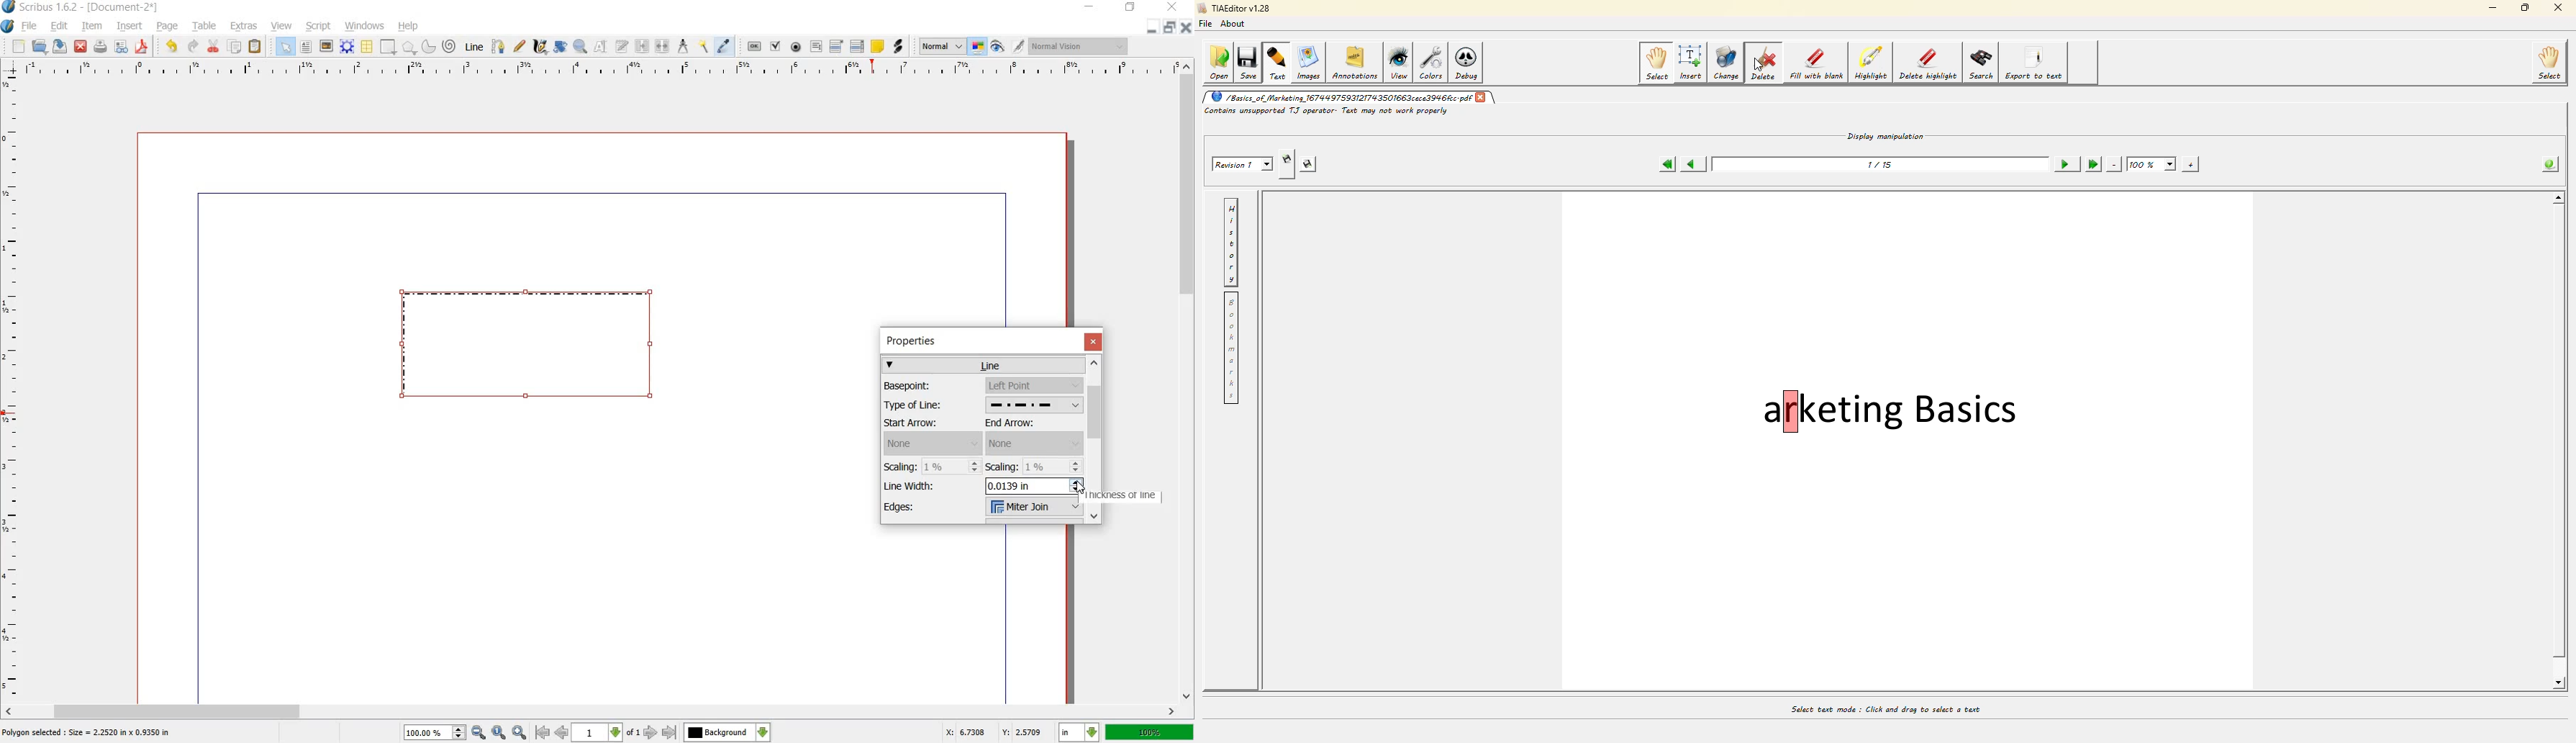 Image resolution: width=2576 pixels, height=756 pixels. Describe the element at coordinates (1035, 443) in the screenshot. I see `end arrow` at that location.